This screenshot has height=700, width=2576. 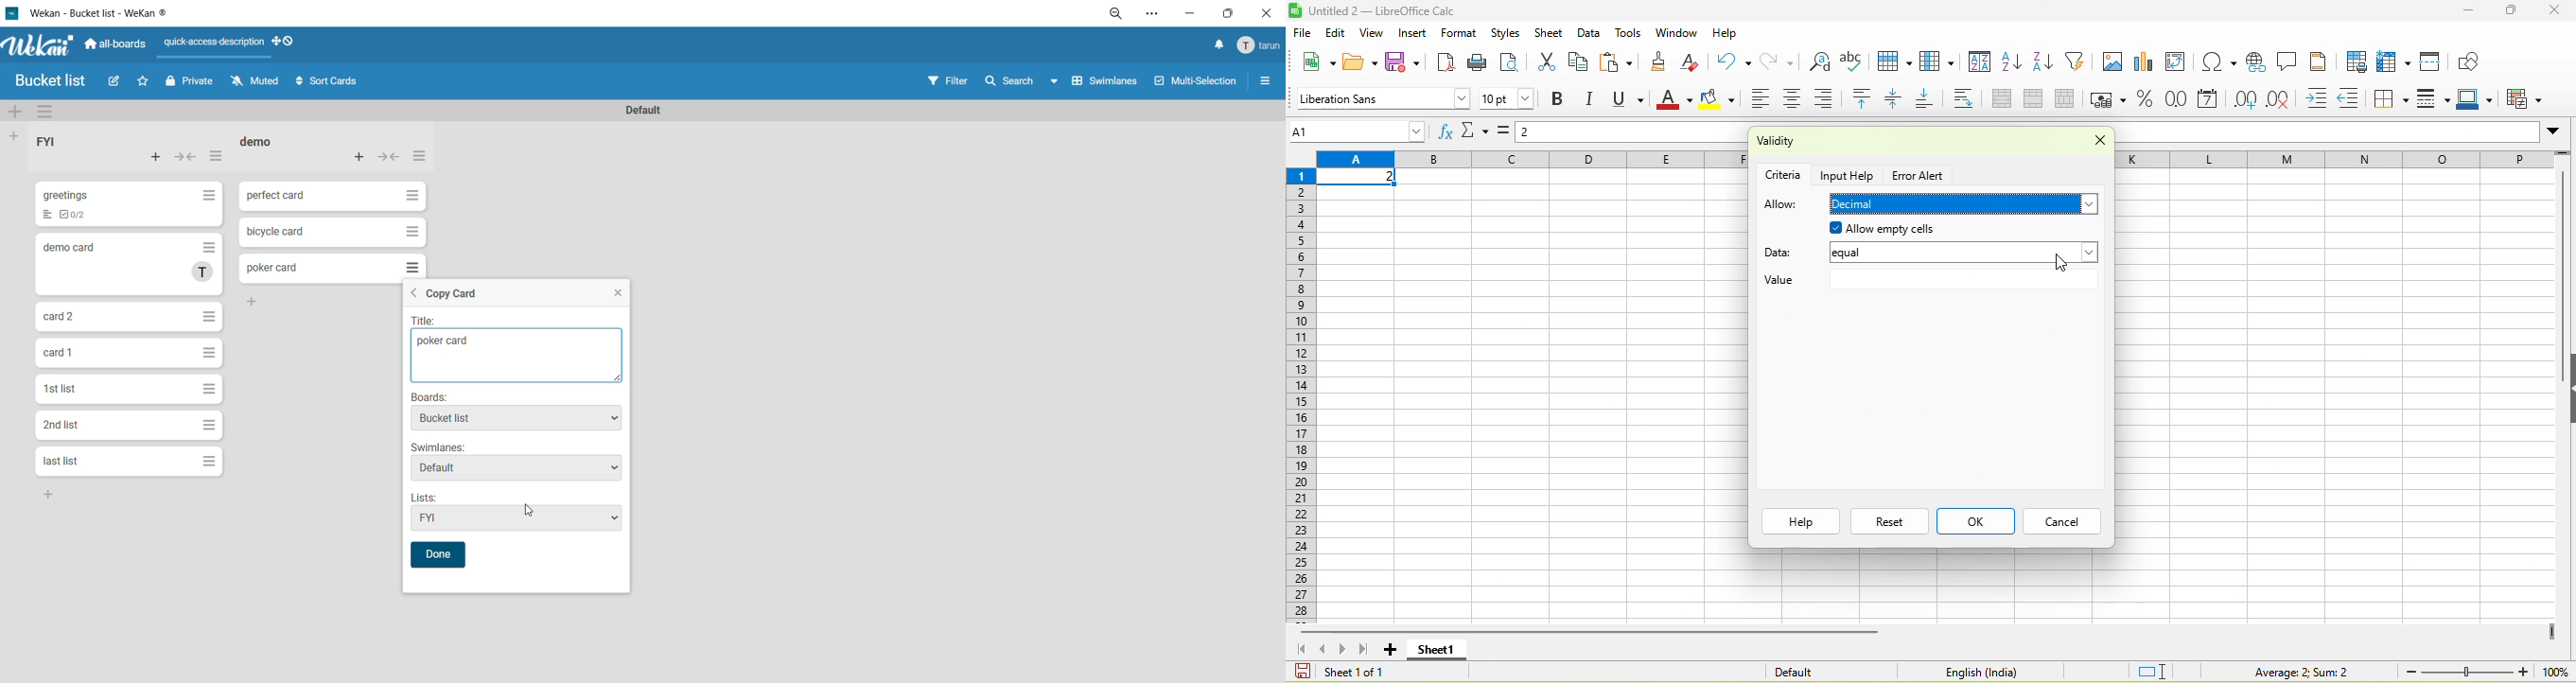 I want to click on formula, so click(x=1507, y=135).